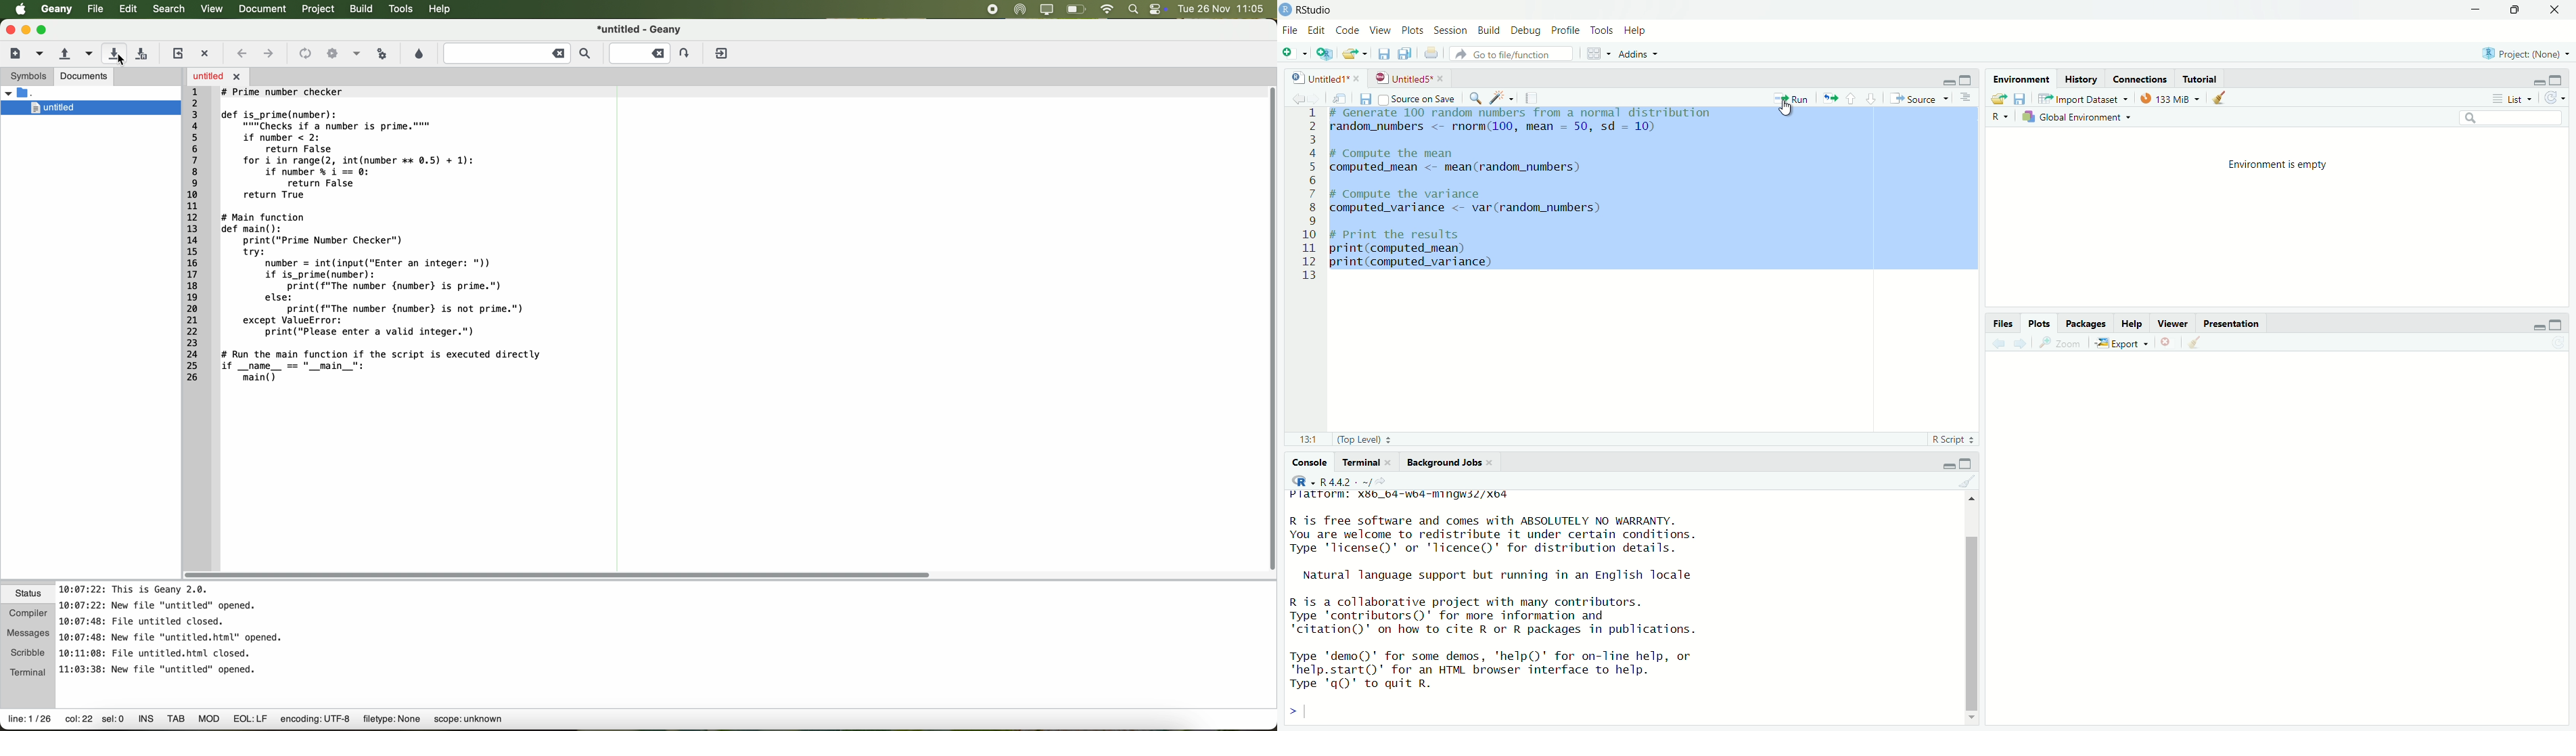 This screenshot has width=2576, height=756. I want to click on debug, so click(1525, 29).